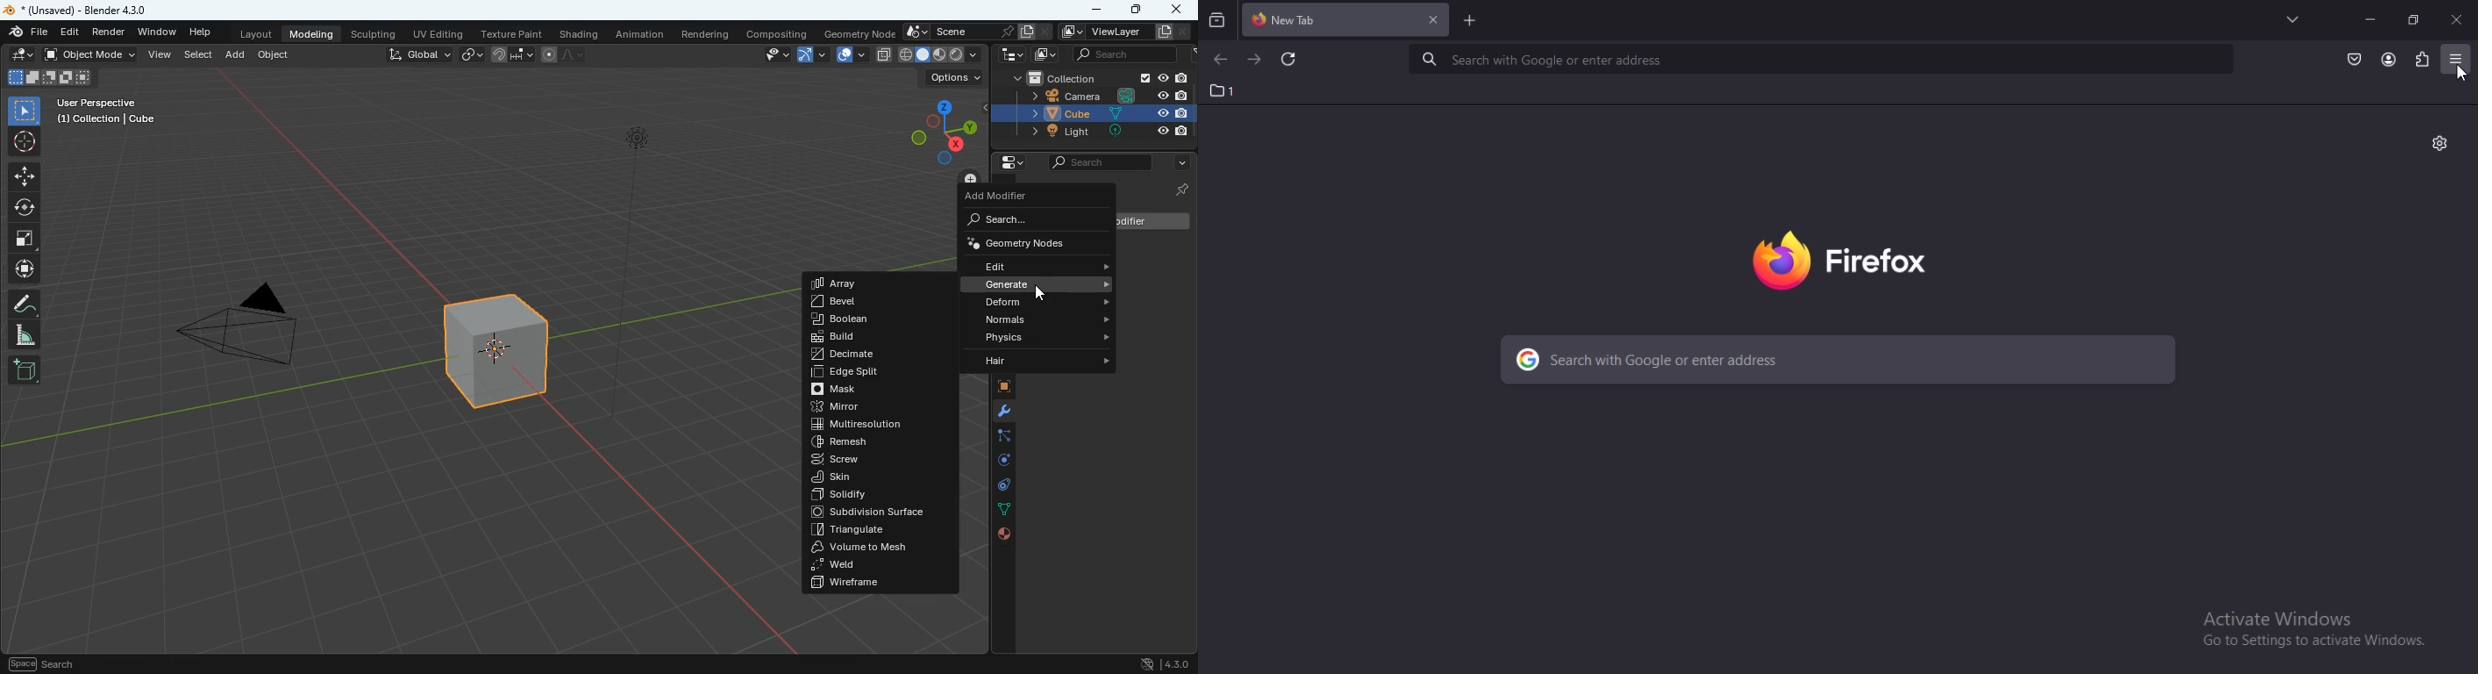  What do you see at coordinates (2462, 74) in the screenshot?
I see `cursor` at bounding box center [2462, 74].